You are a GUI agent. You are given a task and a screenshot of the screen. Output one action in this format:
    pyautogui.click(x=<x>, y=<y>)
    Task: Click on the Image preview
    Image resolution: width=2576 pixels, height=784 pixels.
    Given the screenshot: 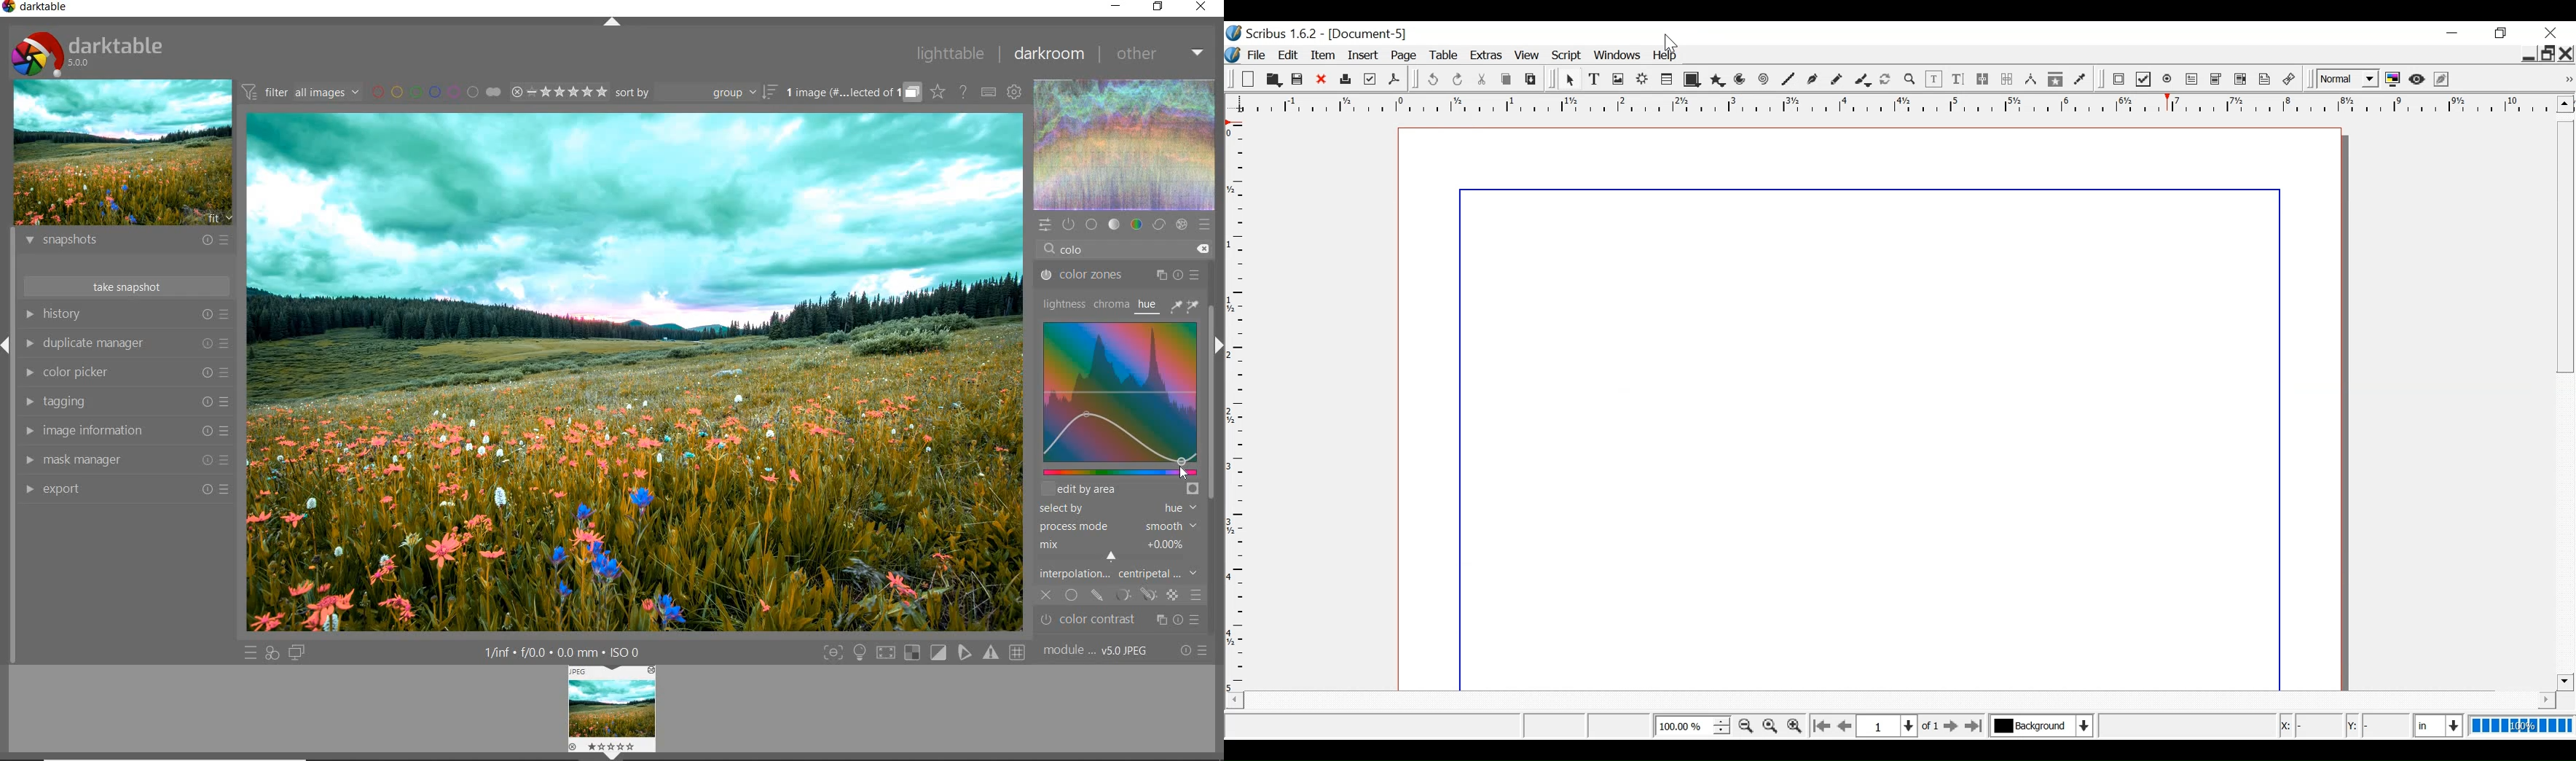 What is the action you would take?
    pyautogui.click(x=613, y=711)
    